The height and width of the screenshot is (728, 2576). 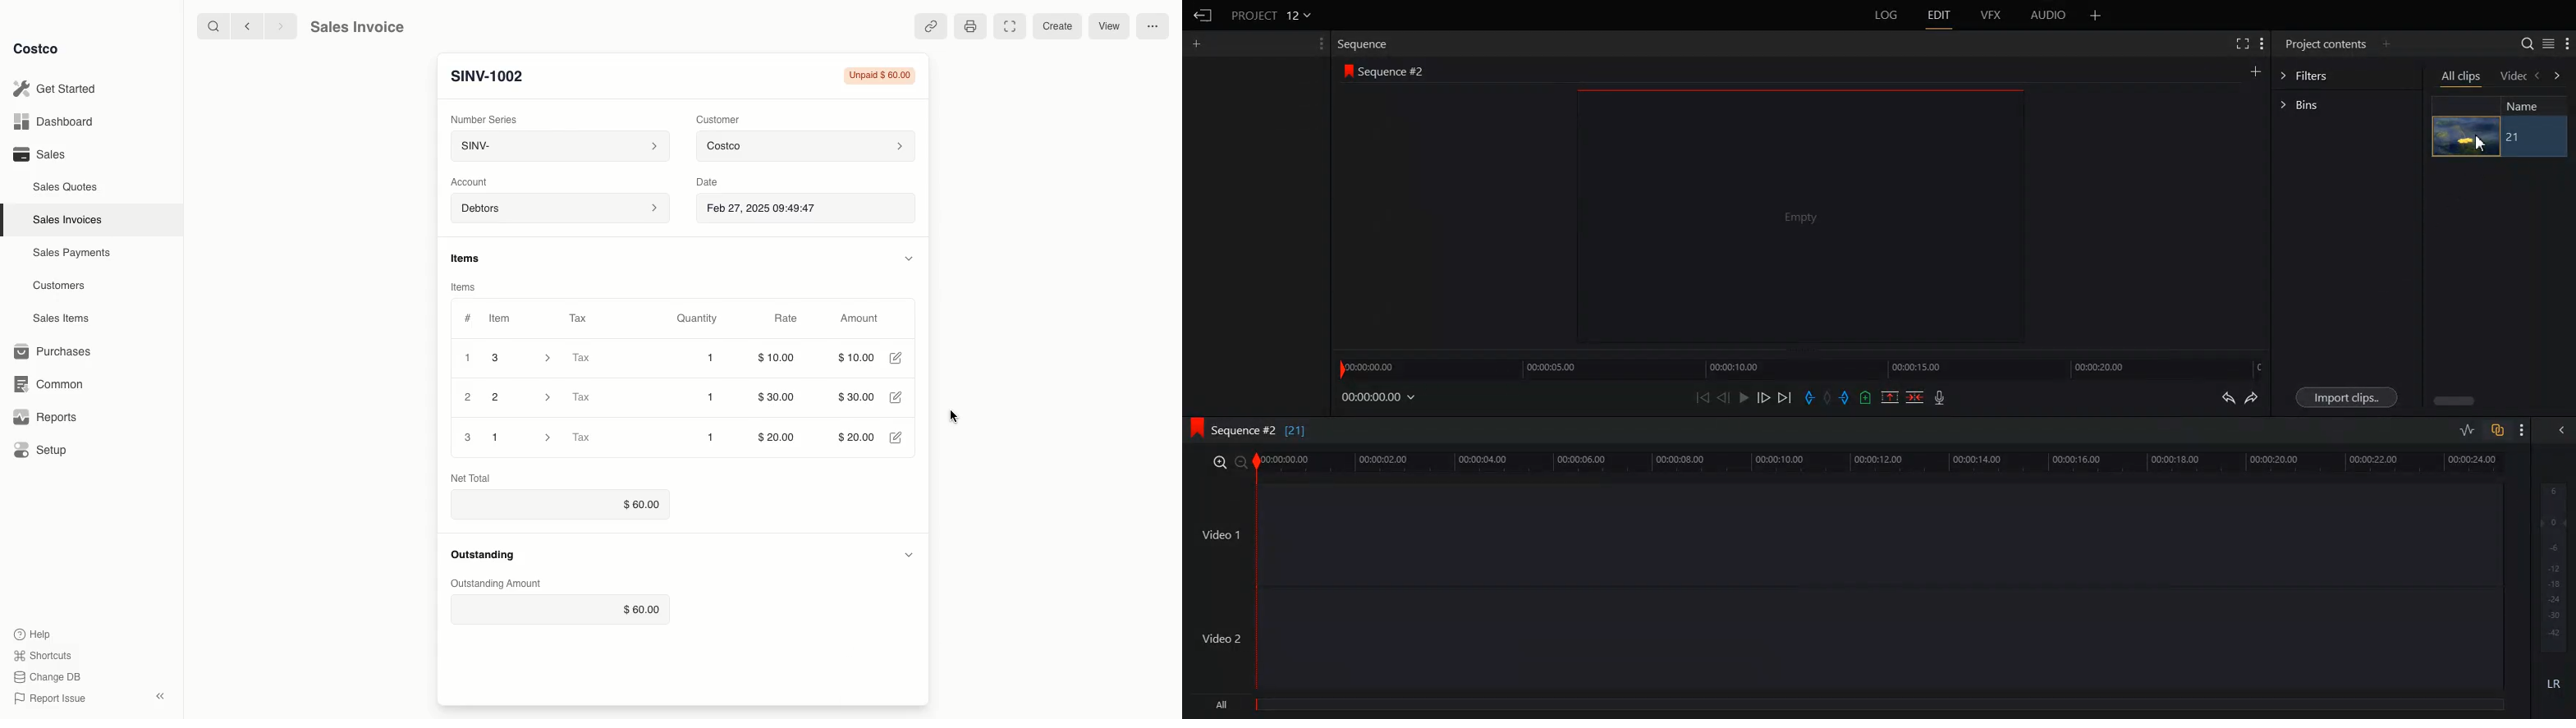 What do you see at coordinates (602, 359) in the screenshot?
I see `Tax` at bounding box center [602, 359].